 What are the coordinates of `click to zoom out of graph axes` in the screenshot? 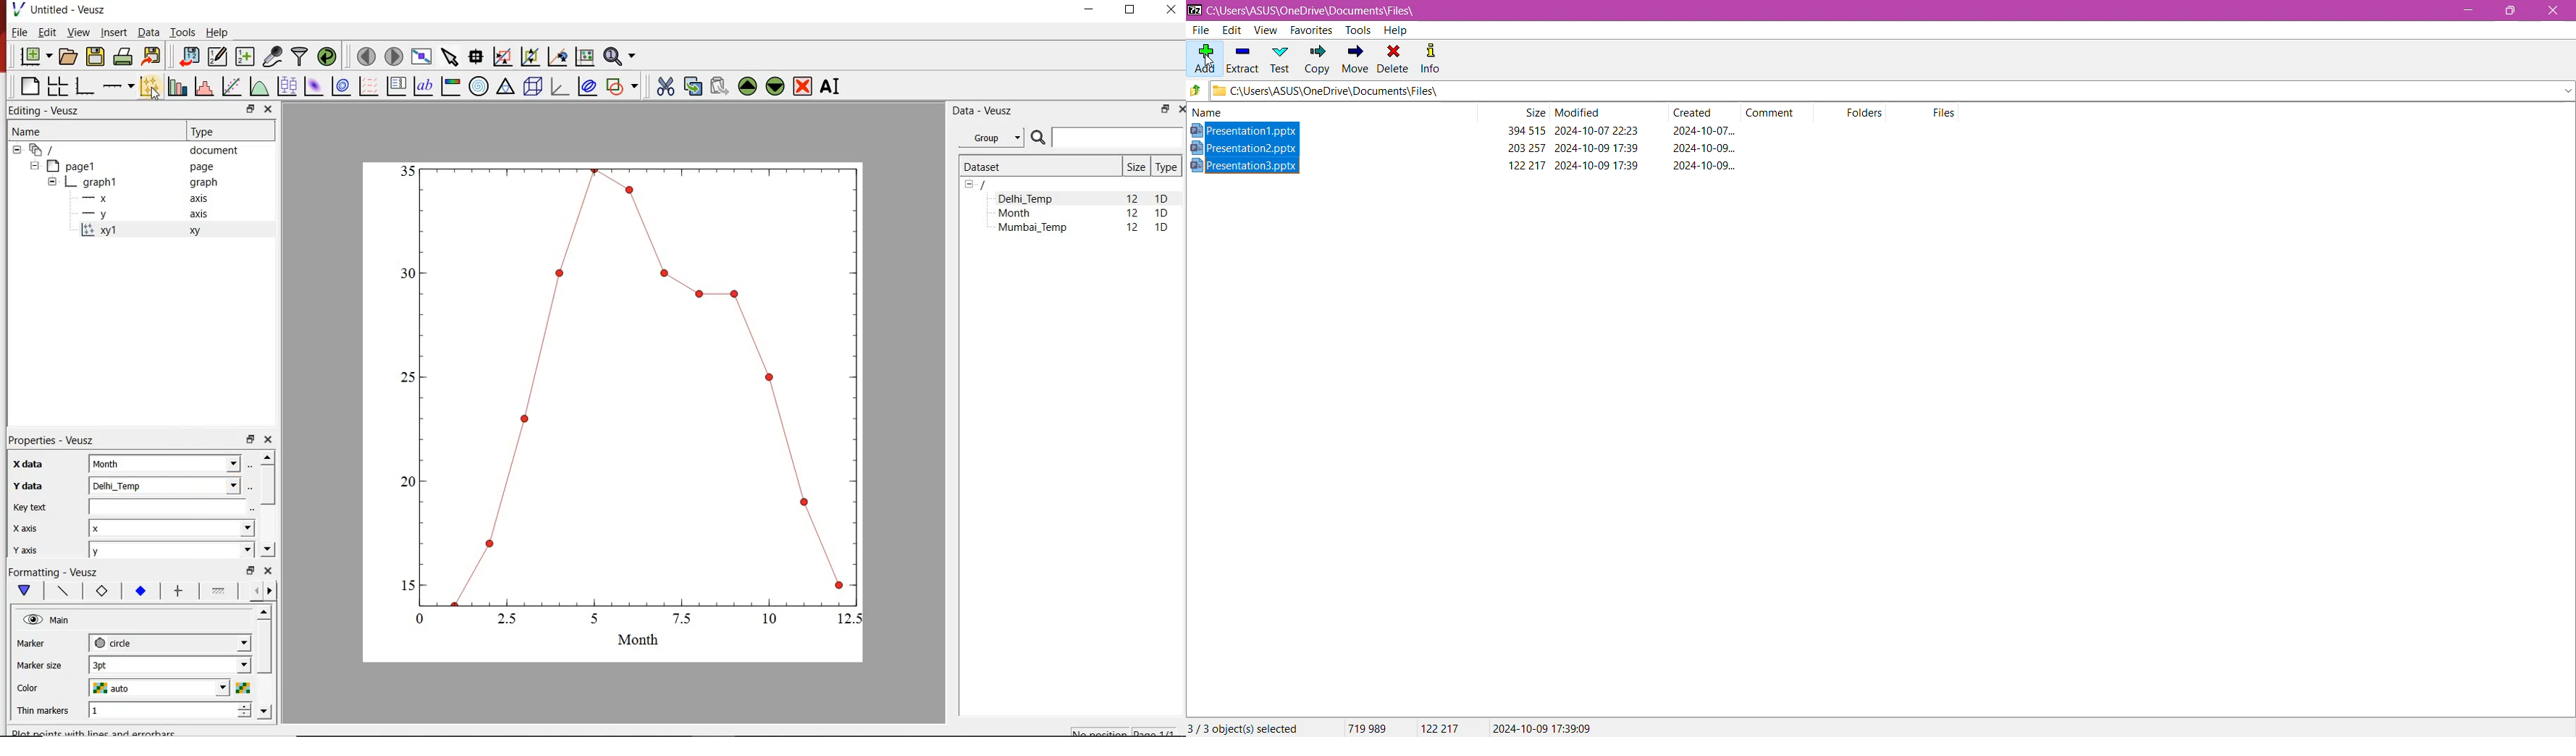 It's located at (529, 57).